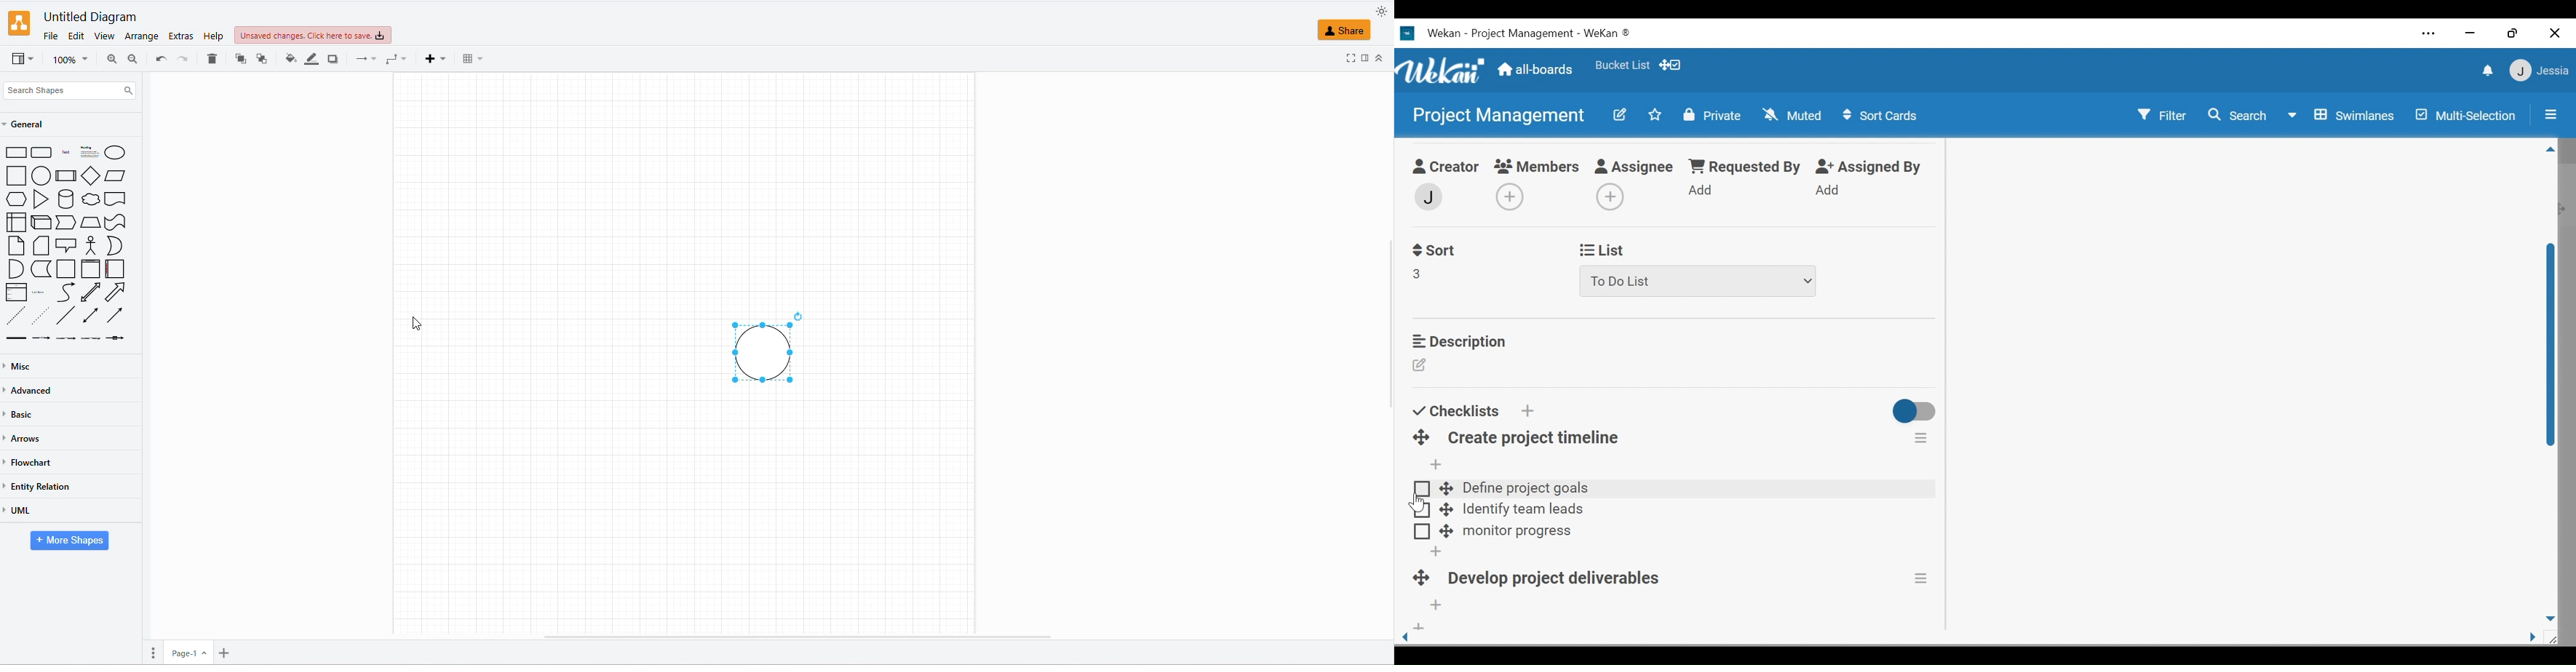  What do you see at coordinates (210, 60) in the screenshot?
I see `DELETE` at bounding box center [210, 60].